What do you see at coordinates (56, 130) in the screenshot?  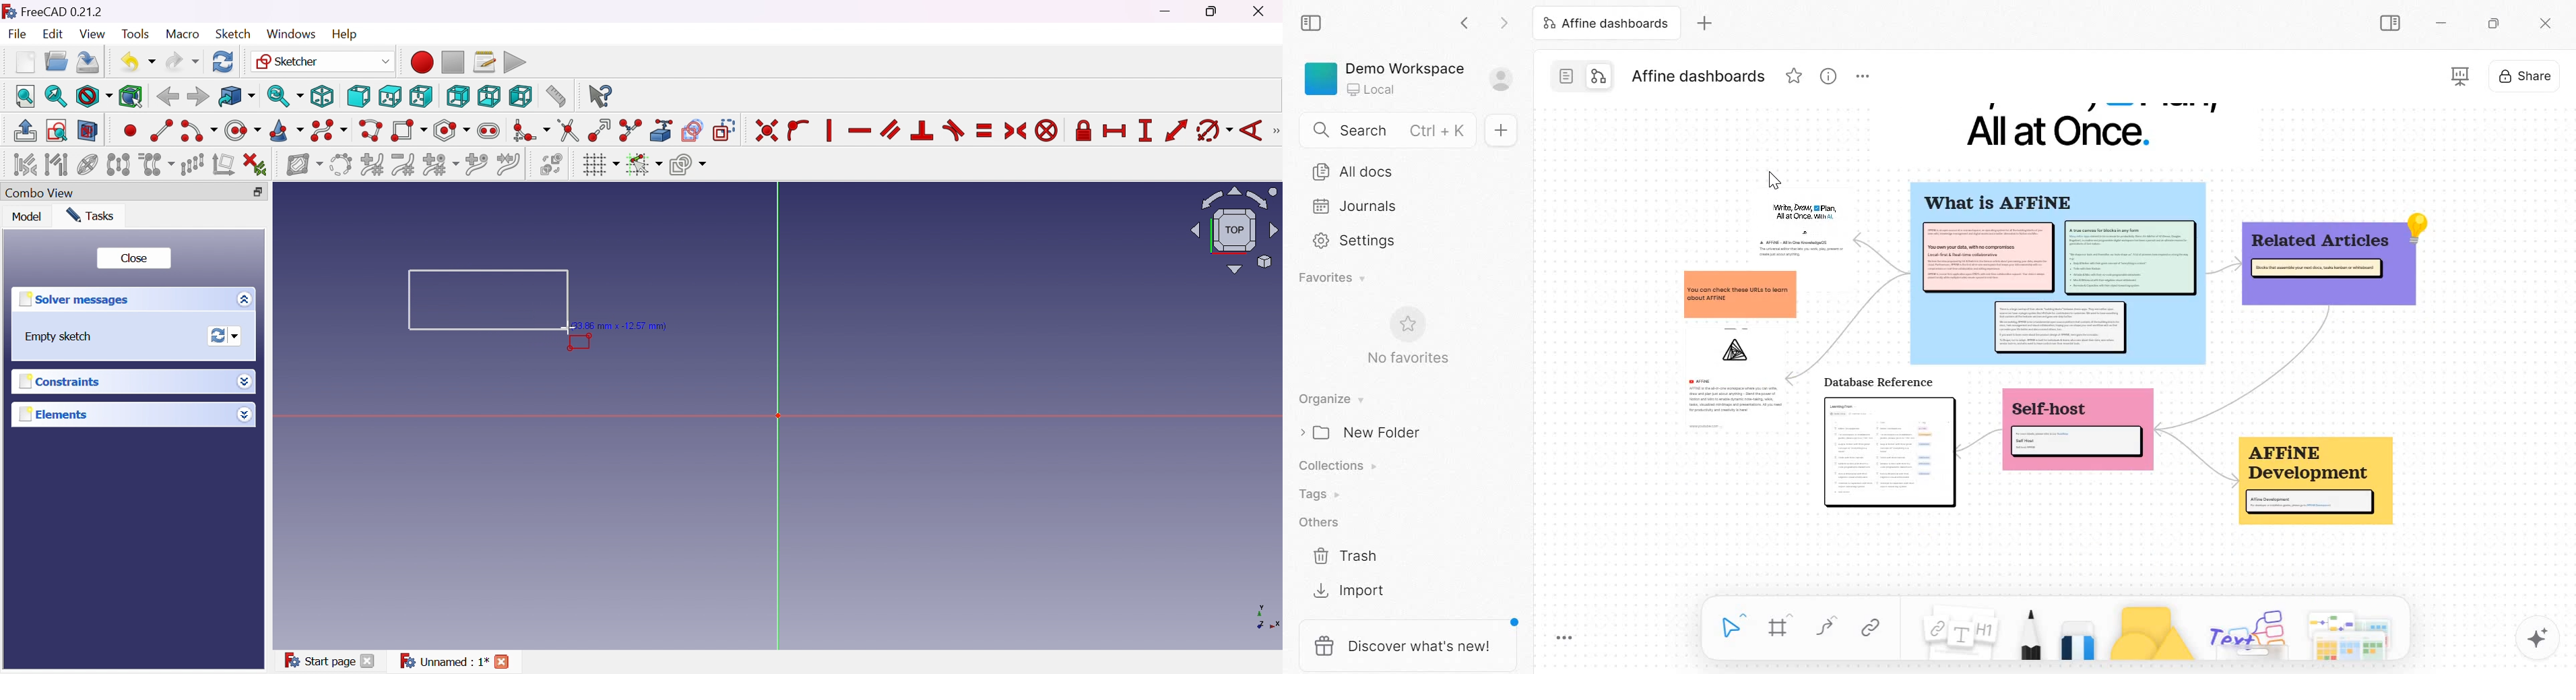 I see `View sketch` at bounding box center [56, 130].